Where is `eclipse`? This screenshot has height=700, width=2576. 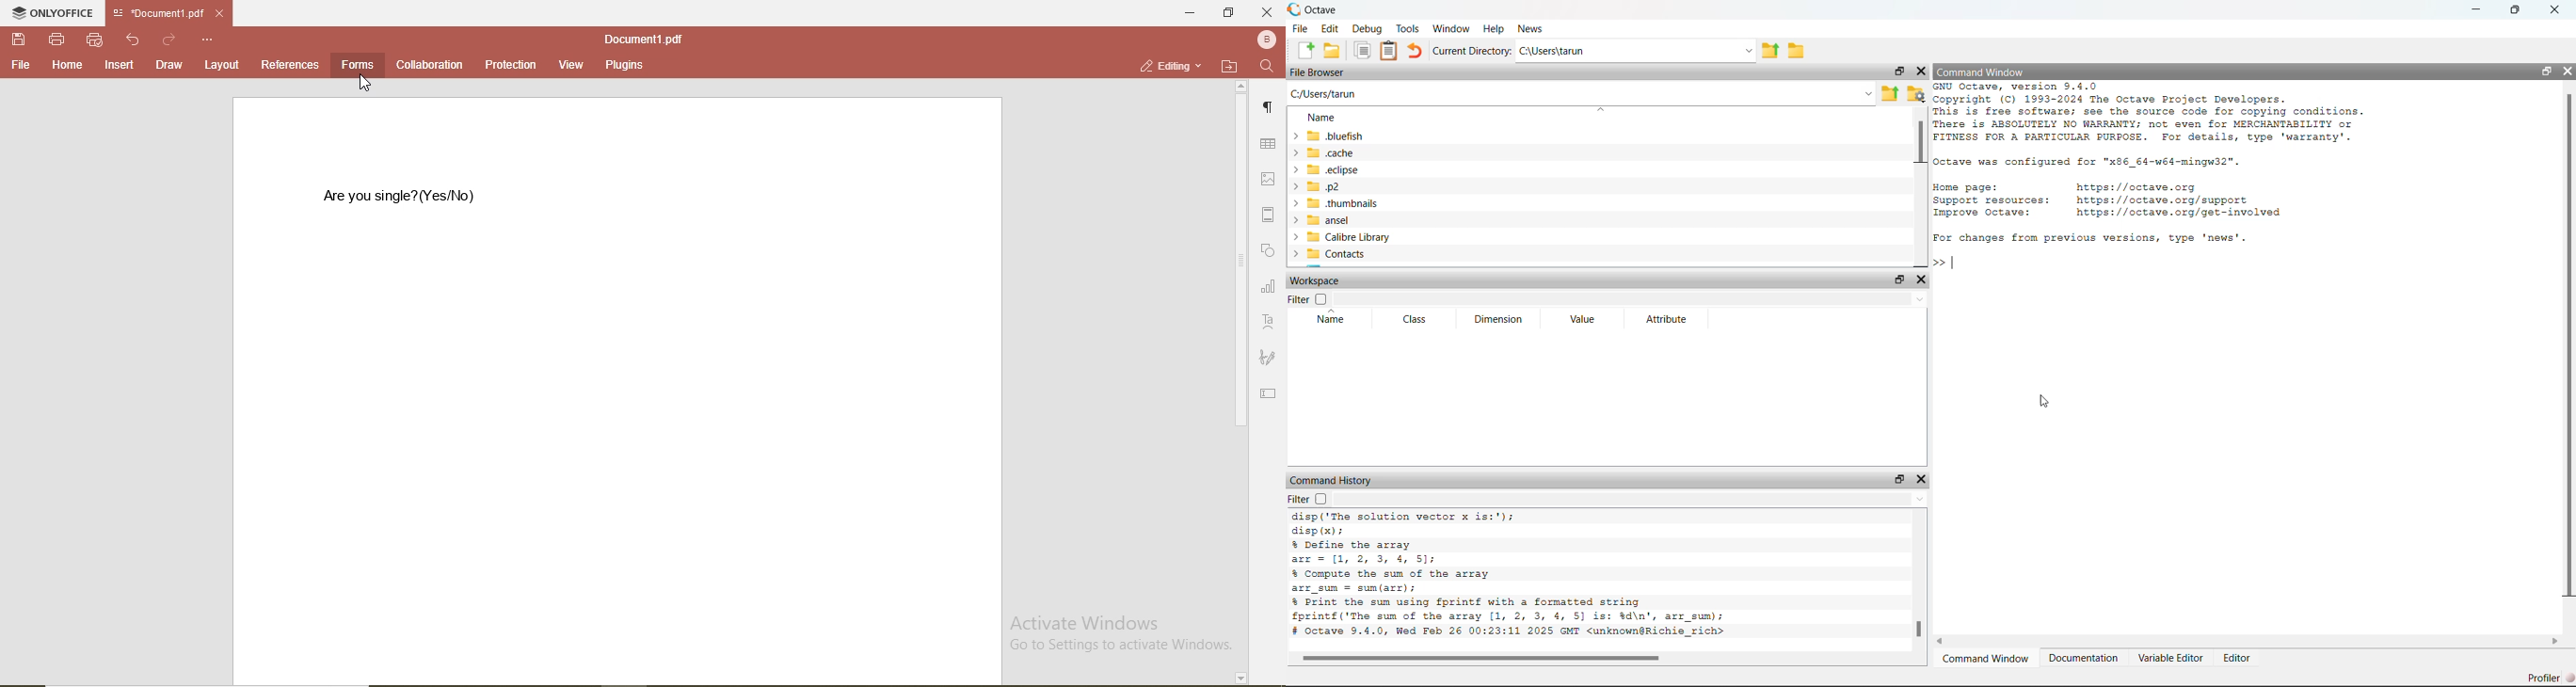 eclipse is located at coordinates (1329, 171).